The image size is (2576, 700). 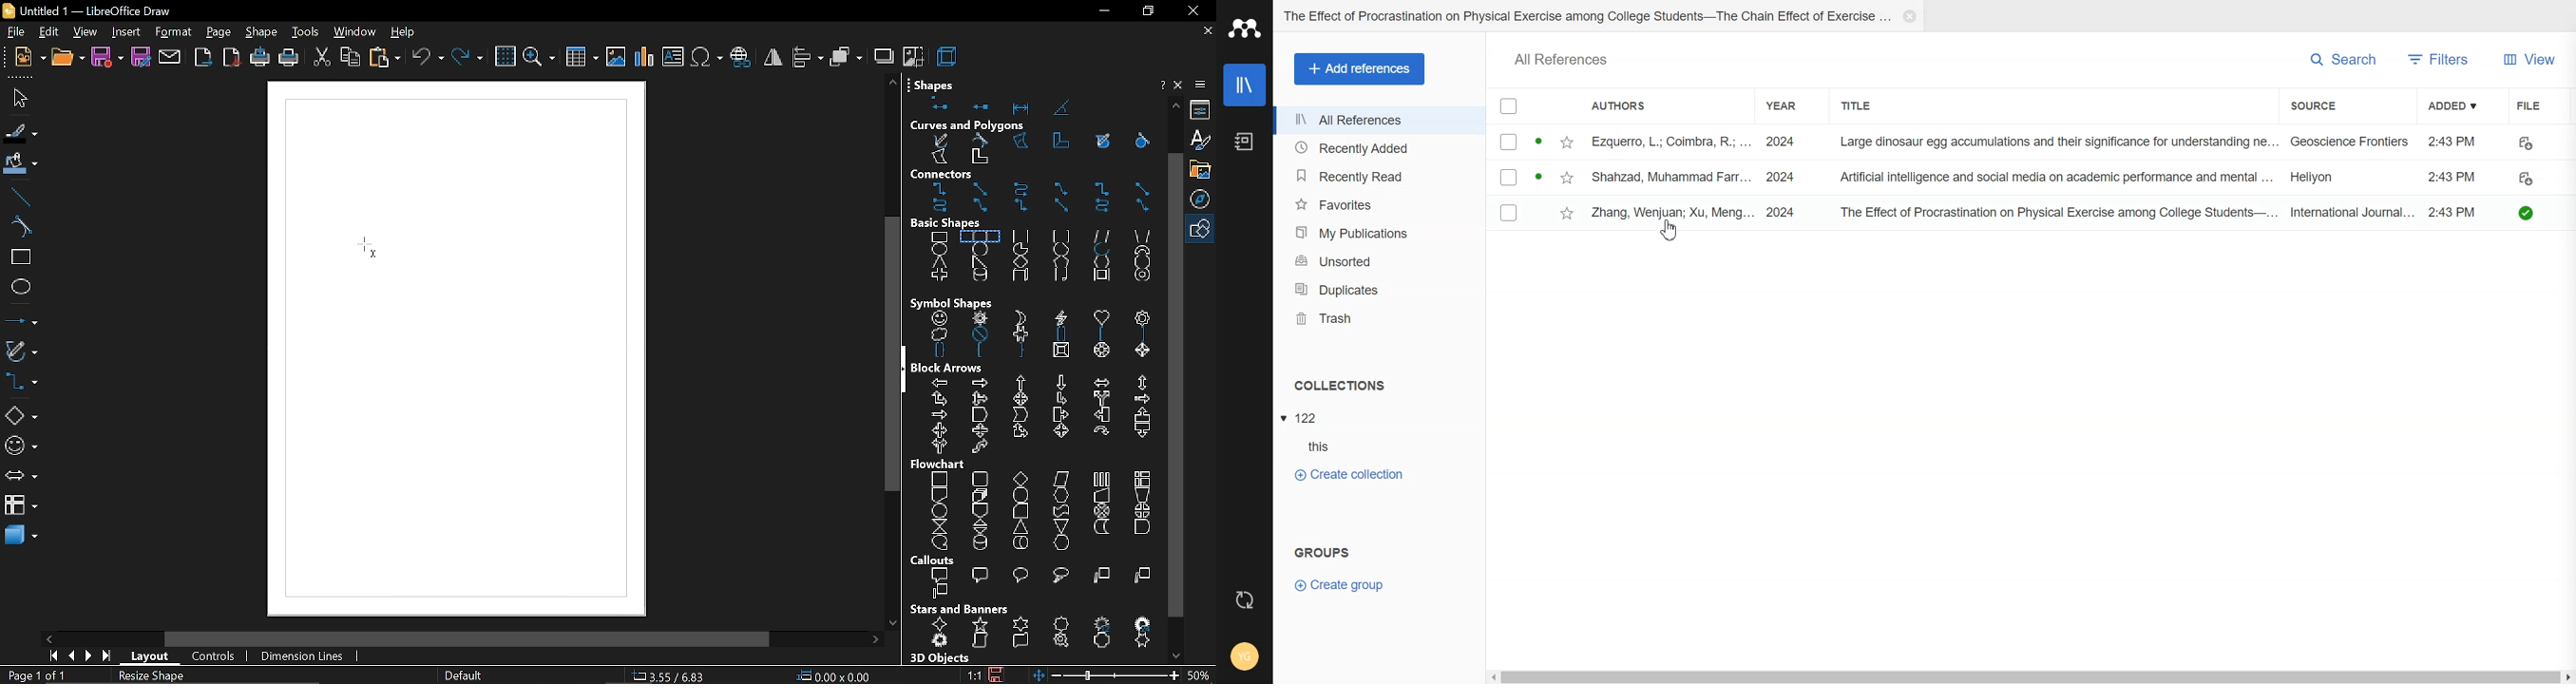 I want to click on Active, so click(x=1539, y=138).